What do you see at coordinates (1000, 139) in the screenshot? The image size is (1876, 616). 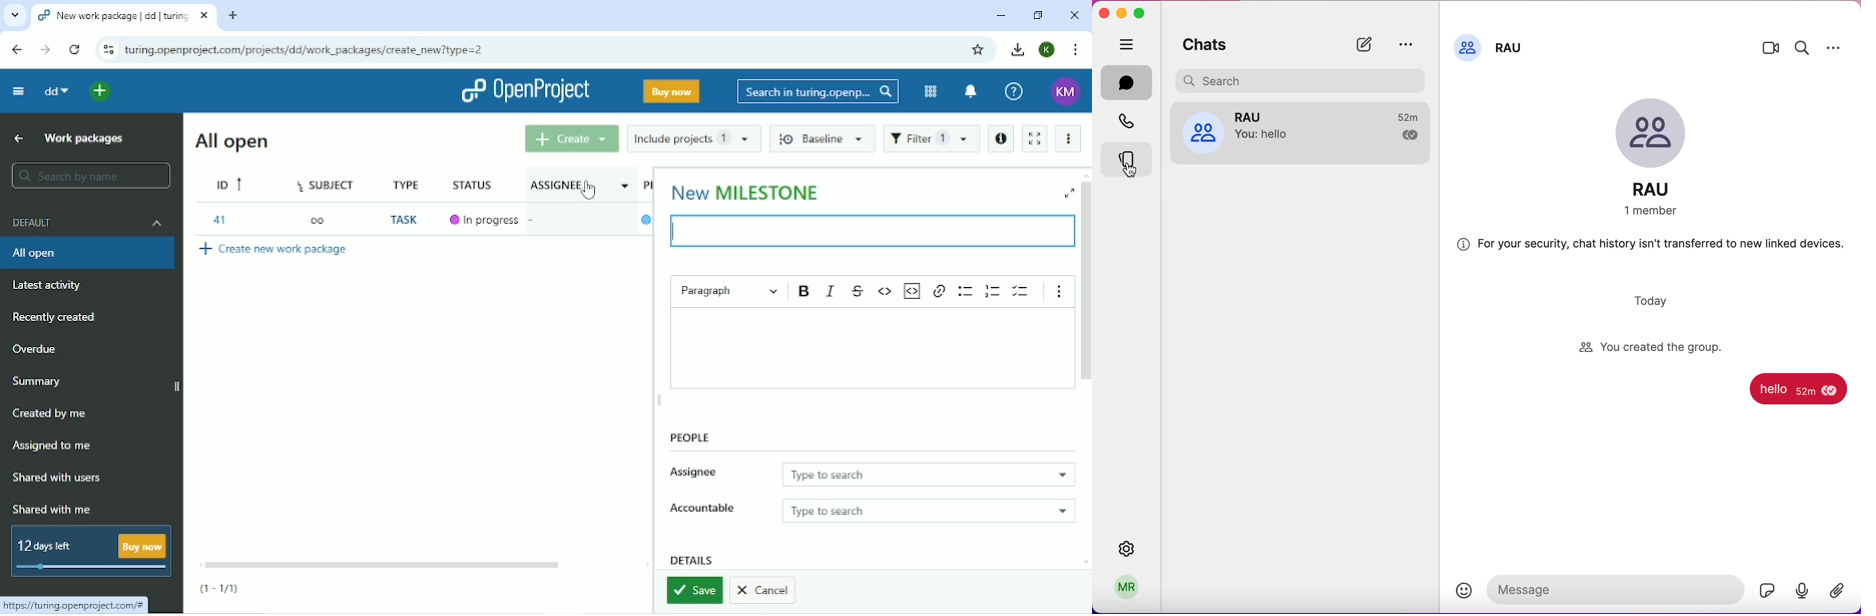 I see `Open details view` at bounding box center [1000, 139].